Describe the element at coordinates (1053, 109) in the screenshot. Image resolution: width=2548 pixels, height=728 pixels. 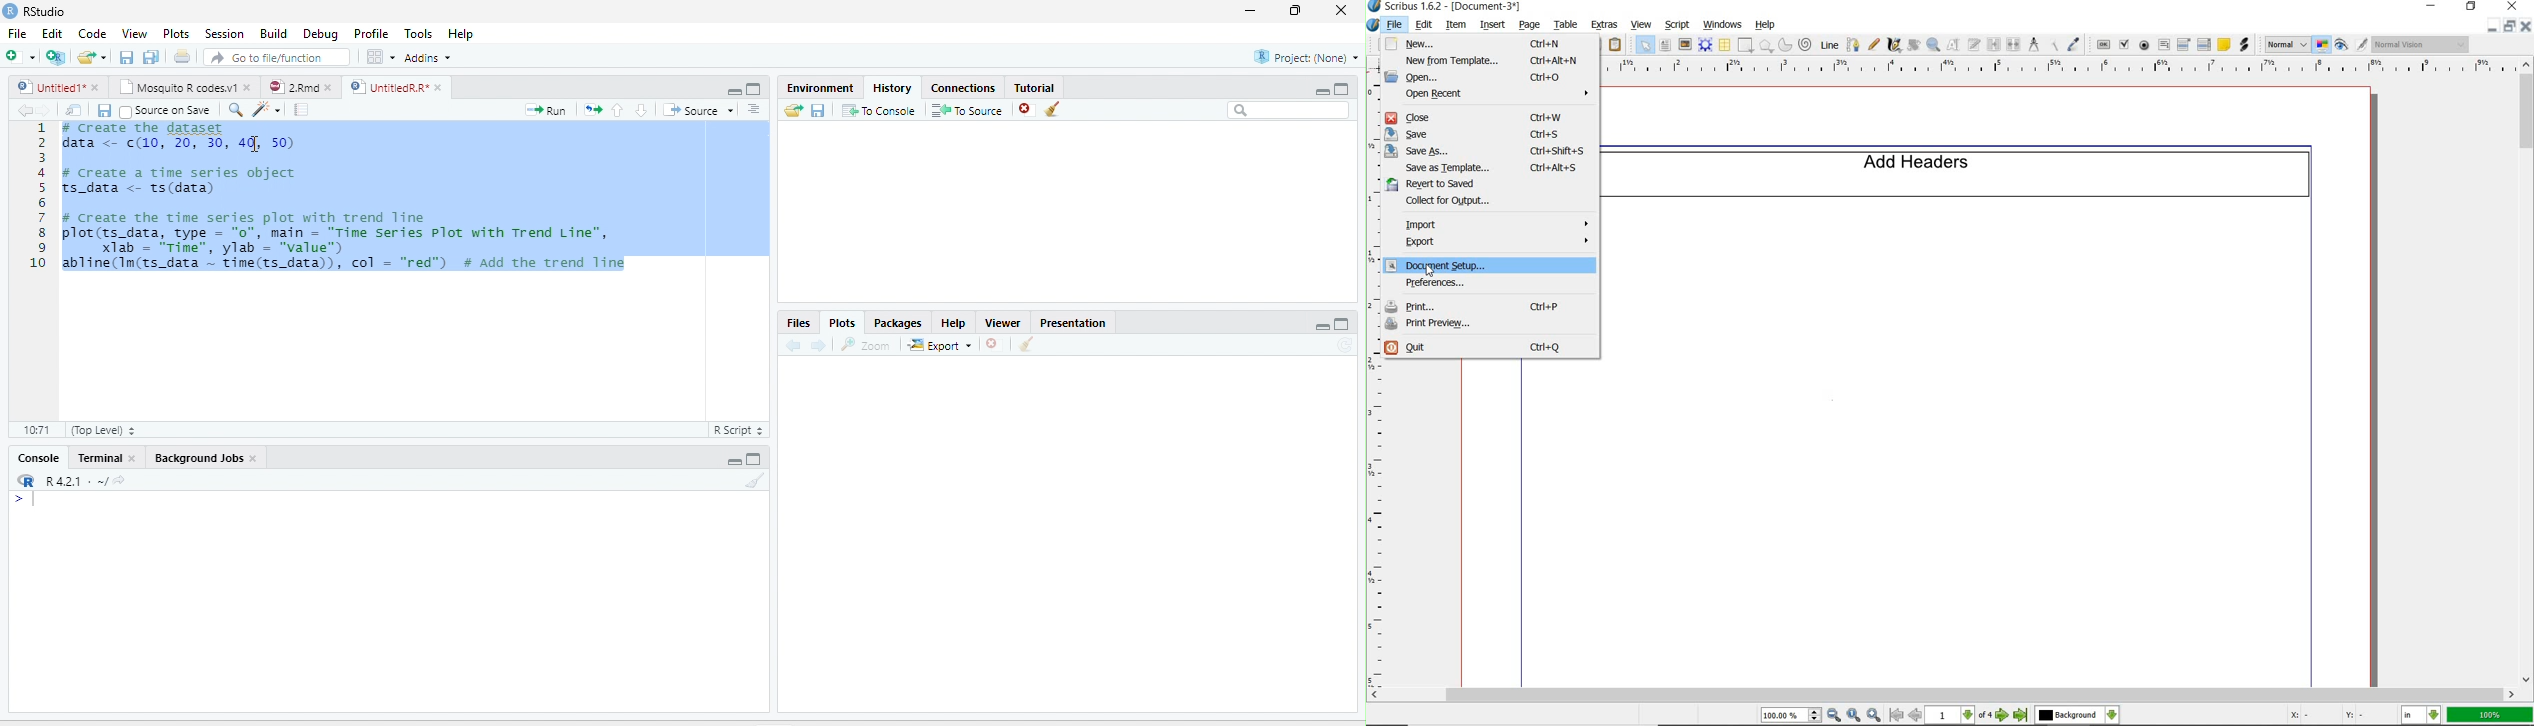
I see `Clear all history entries` at that location.